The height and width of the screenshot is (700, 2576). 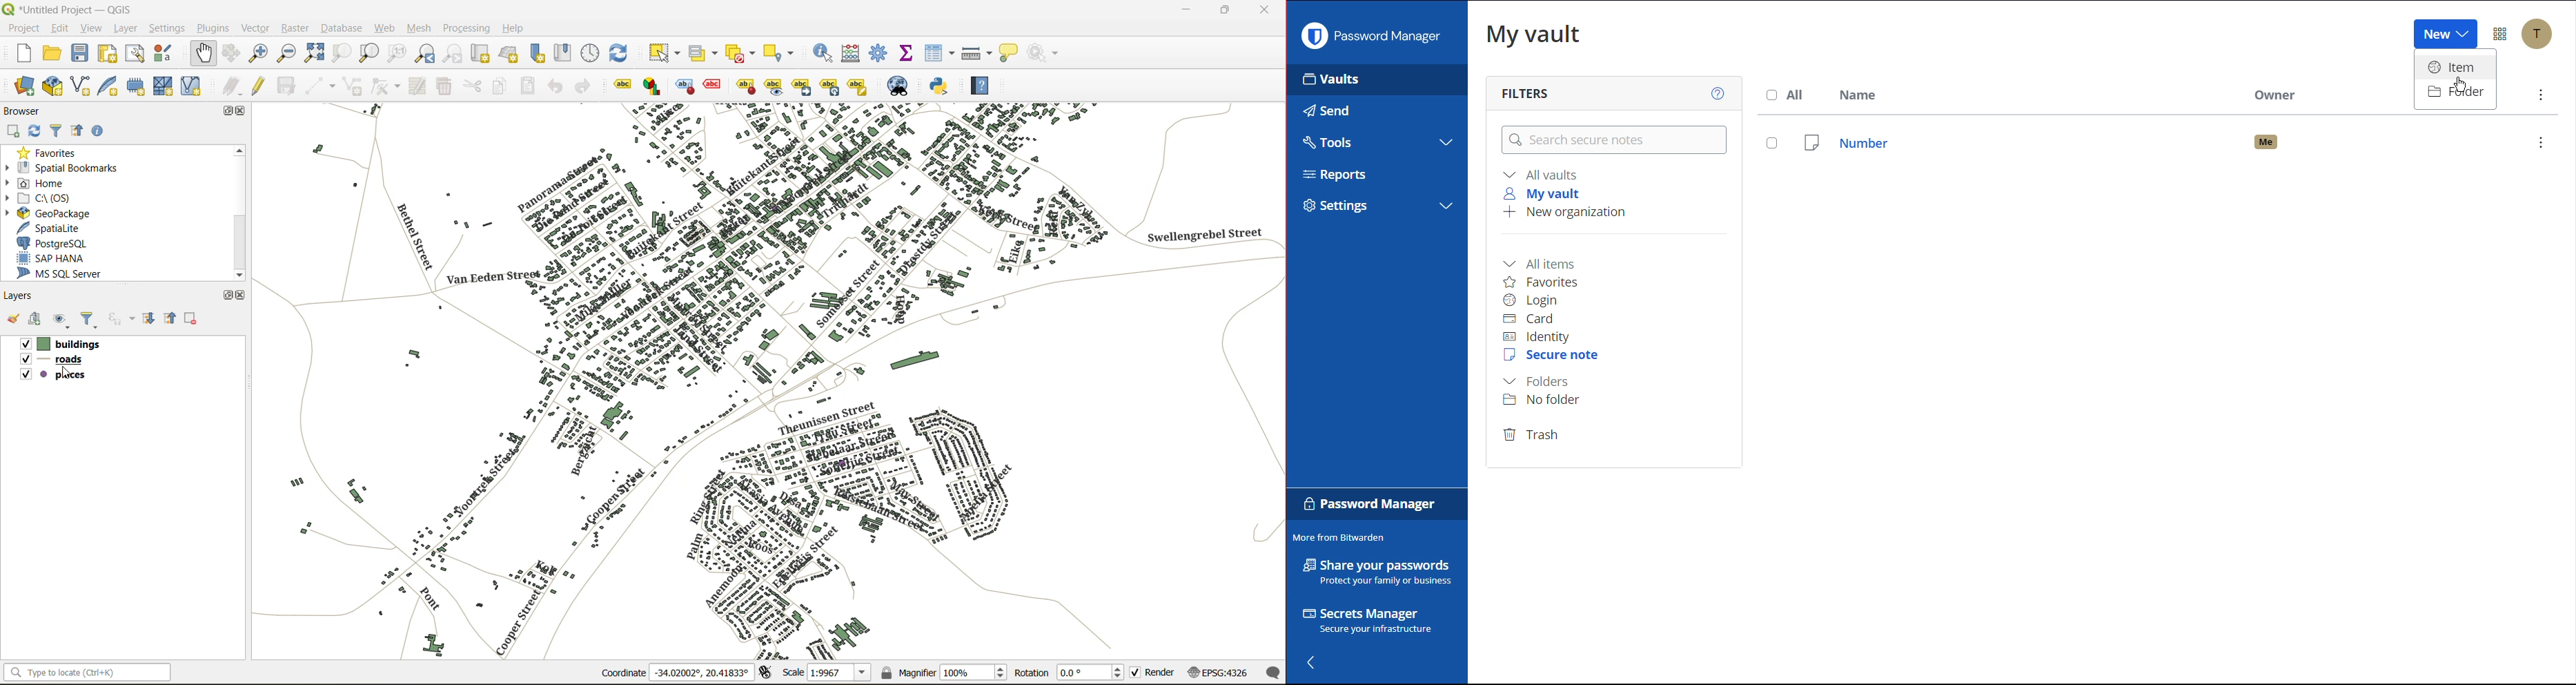 What do you see at coordinates (61, 29) in the screenshot?
I see `edit` at bounding box center [61, 29].